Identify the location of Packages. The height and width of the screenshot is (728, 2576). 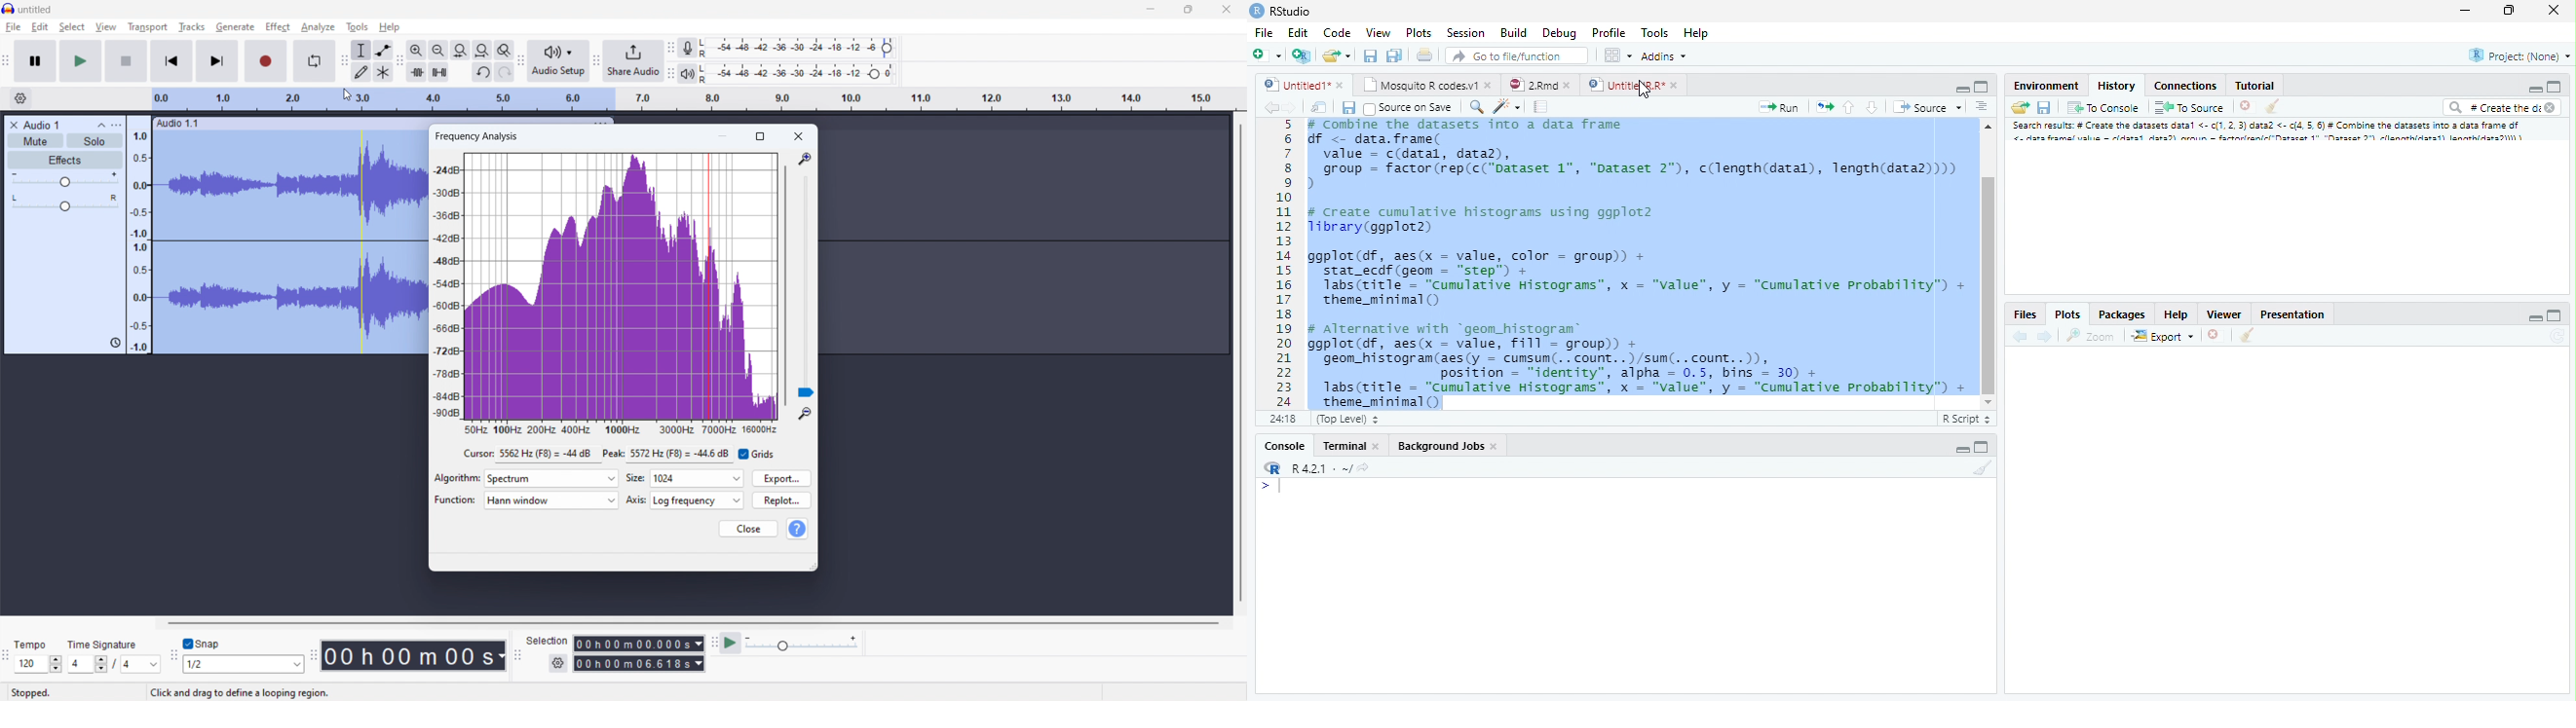
(2122, 313).